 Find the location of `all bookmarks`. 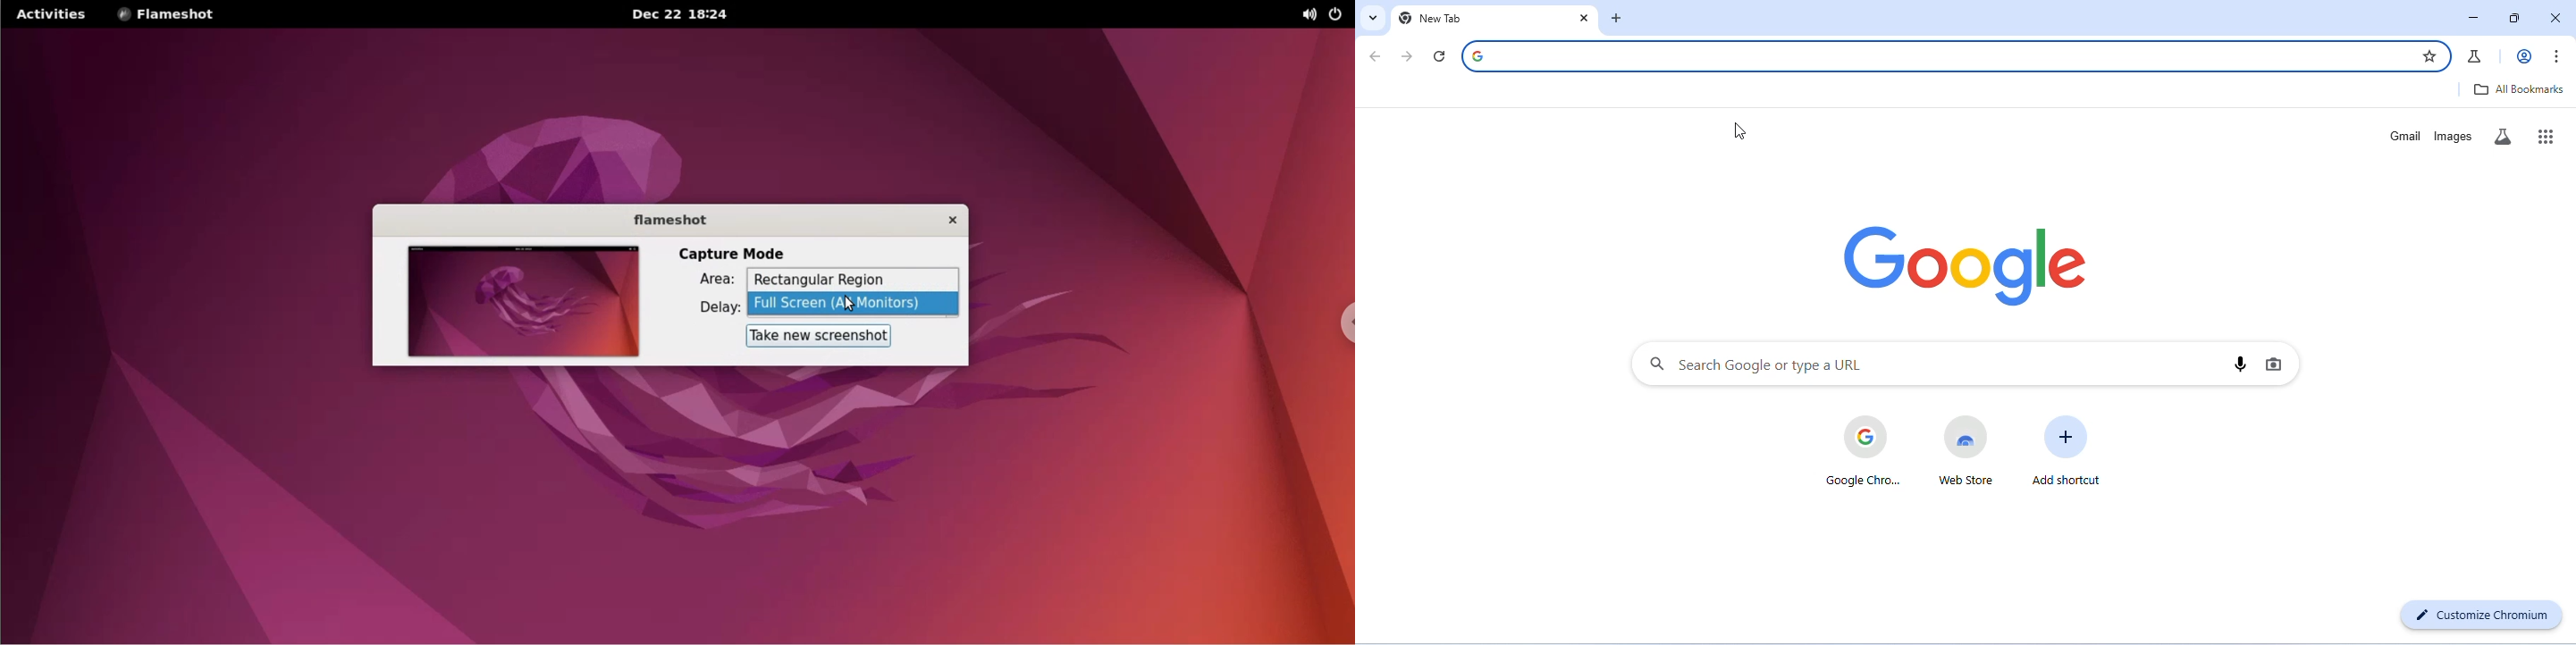

all bookmarks is located at coordinates (2516, 88).